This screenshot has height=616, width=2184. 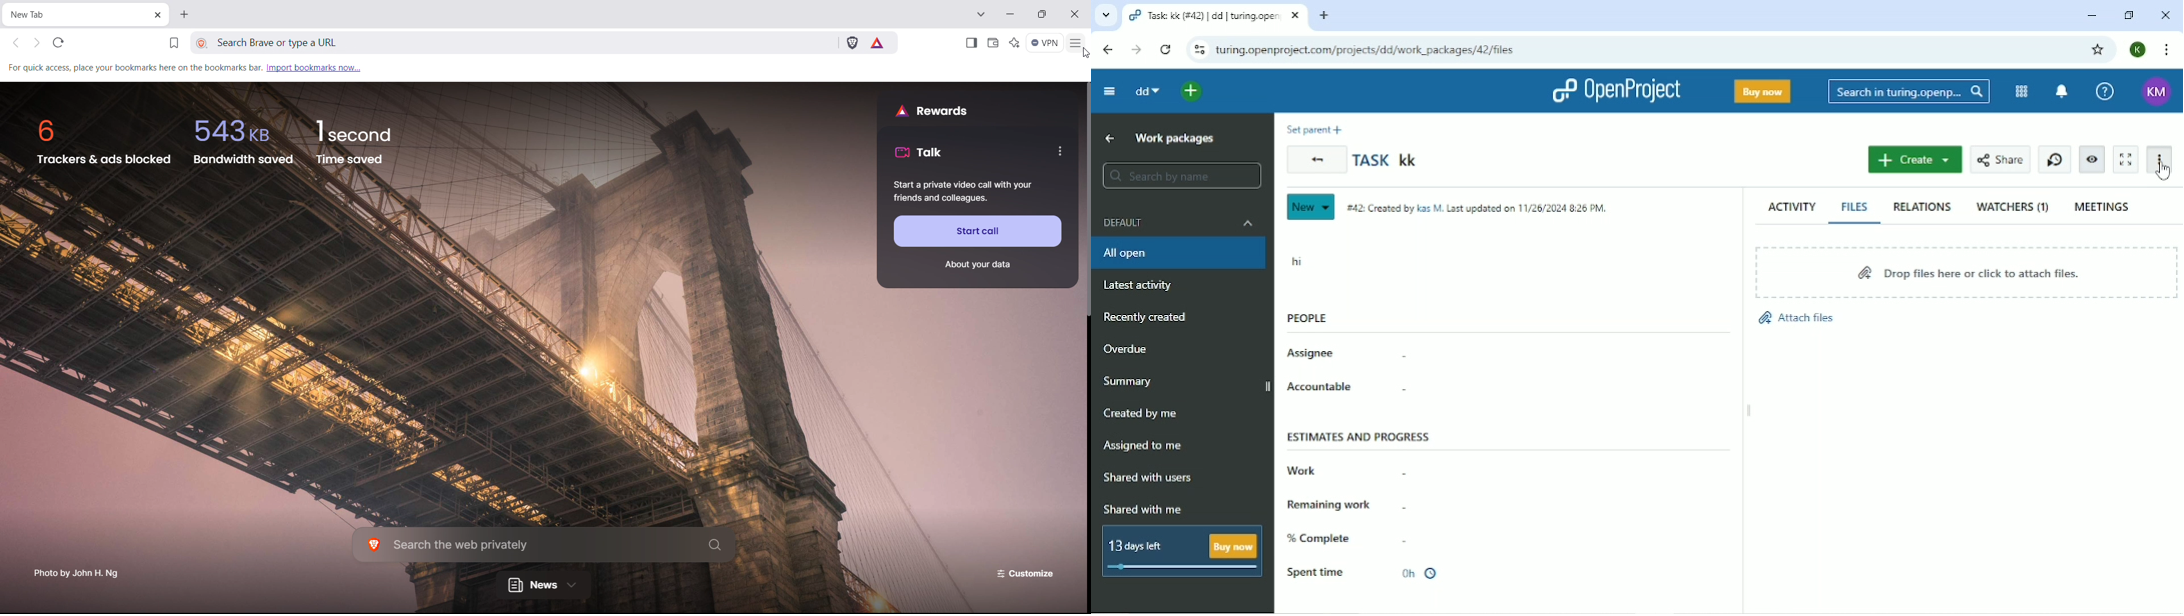 What do you see at coordinates (2137, 50) in the screenshot?
I see `K` at bounding box center [2137, 50].